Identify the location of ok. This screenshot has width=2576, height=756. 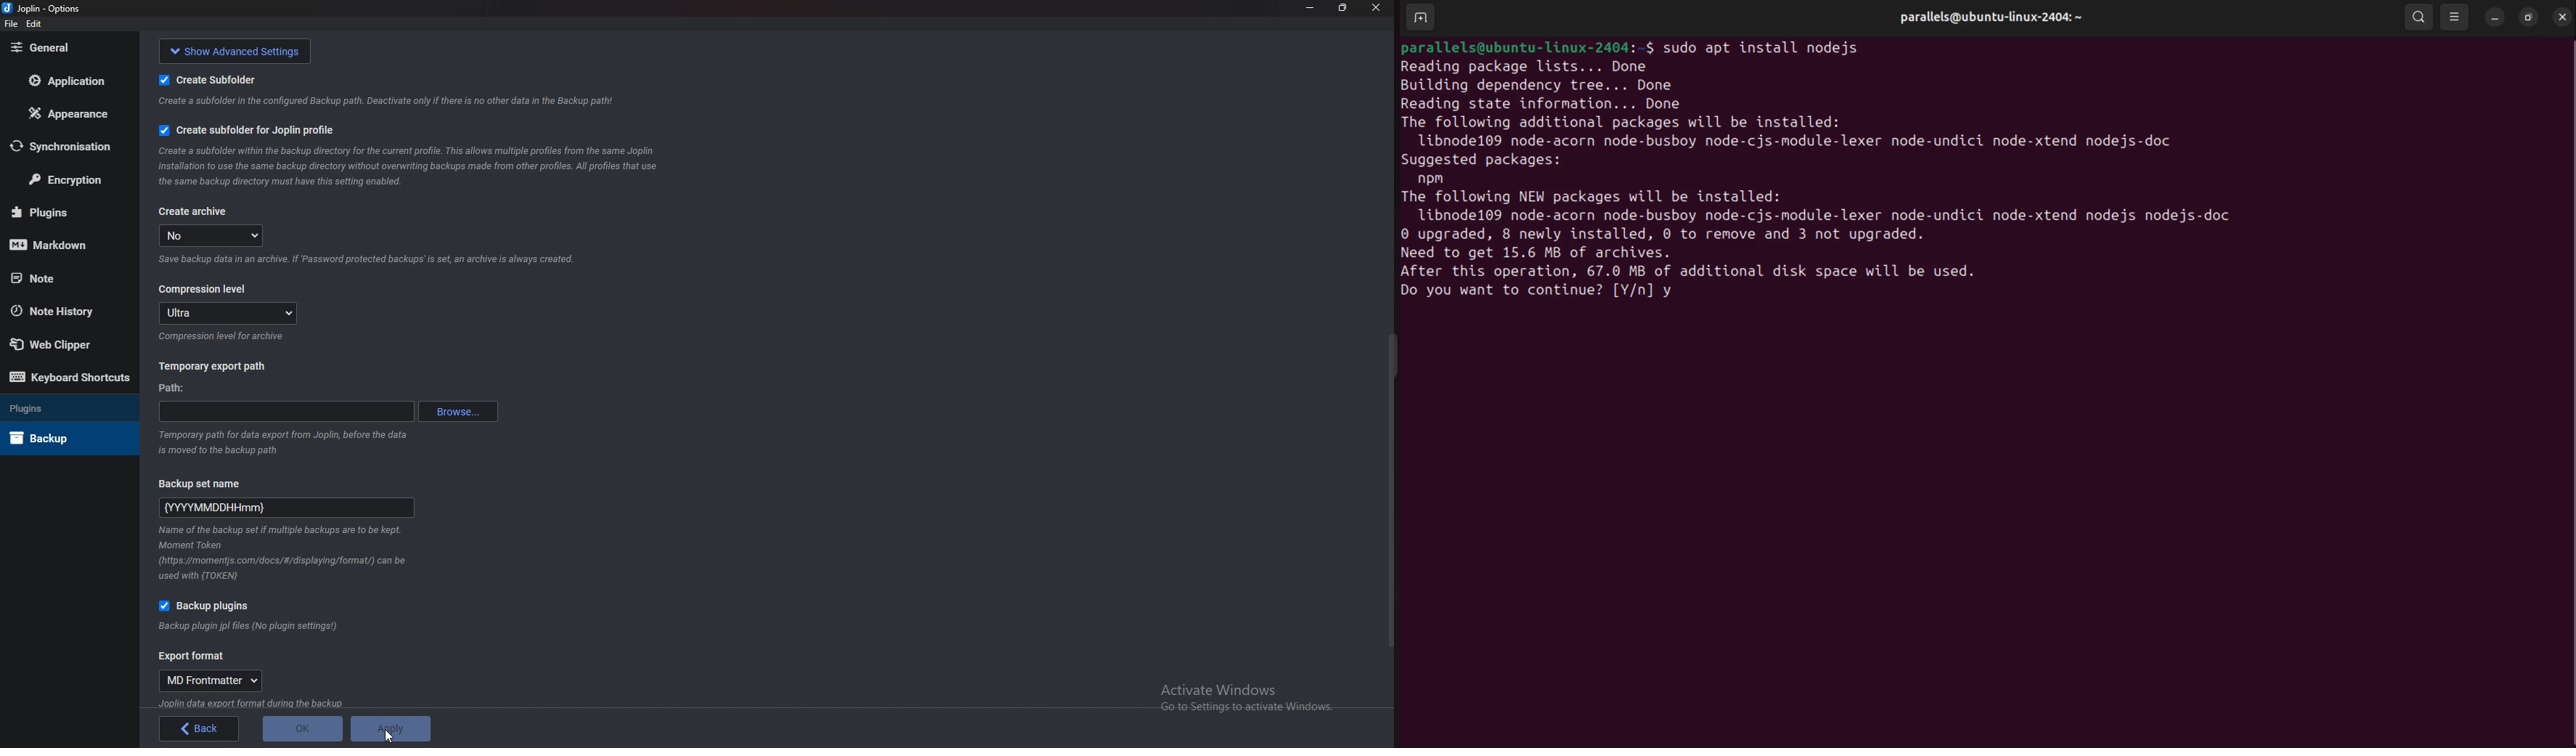
(301, 729).